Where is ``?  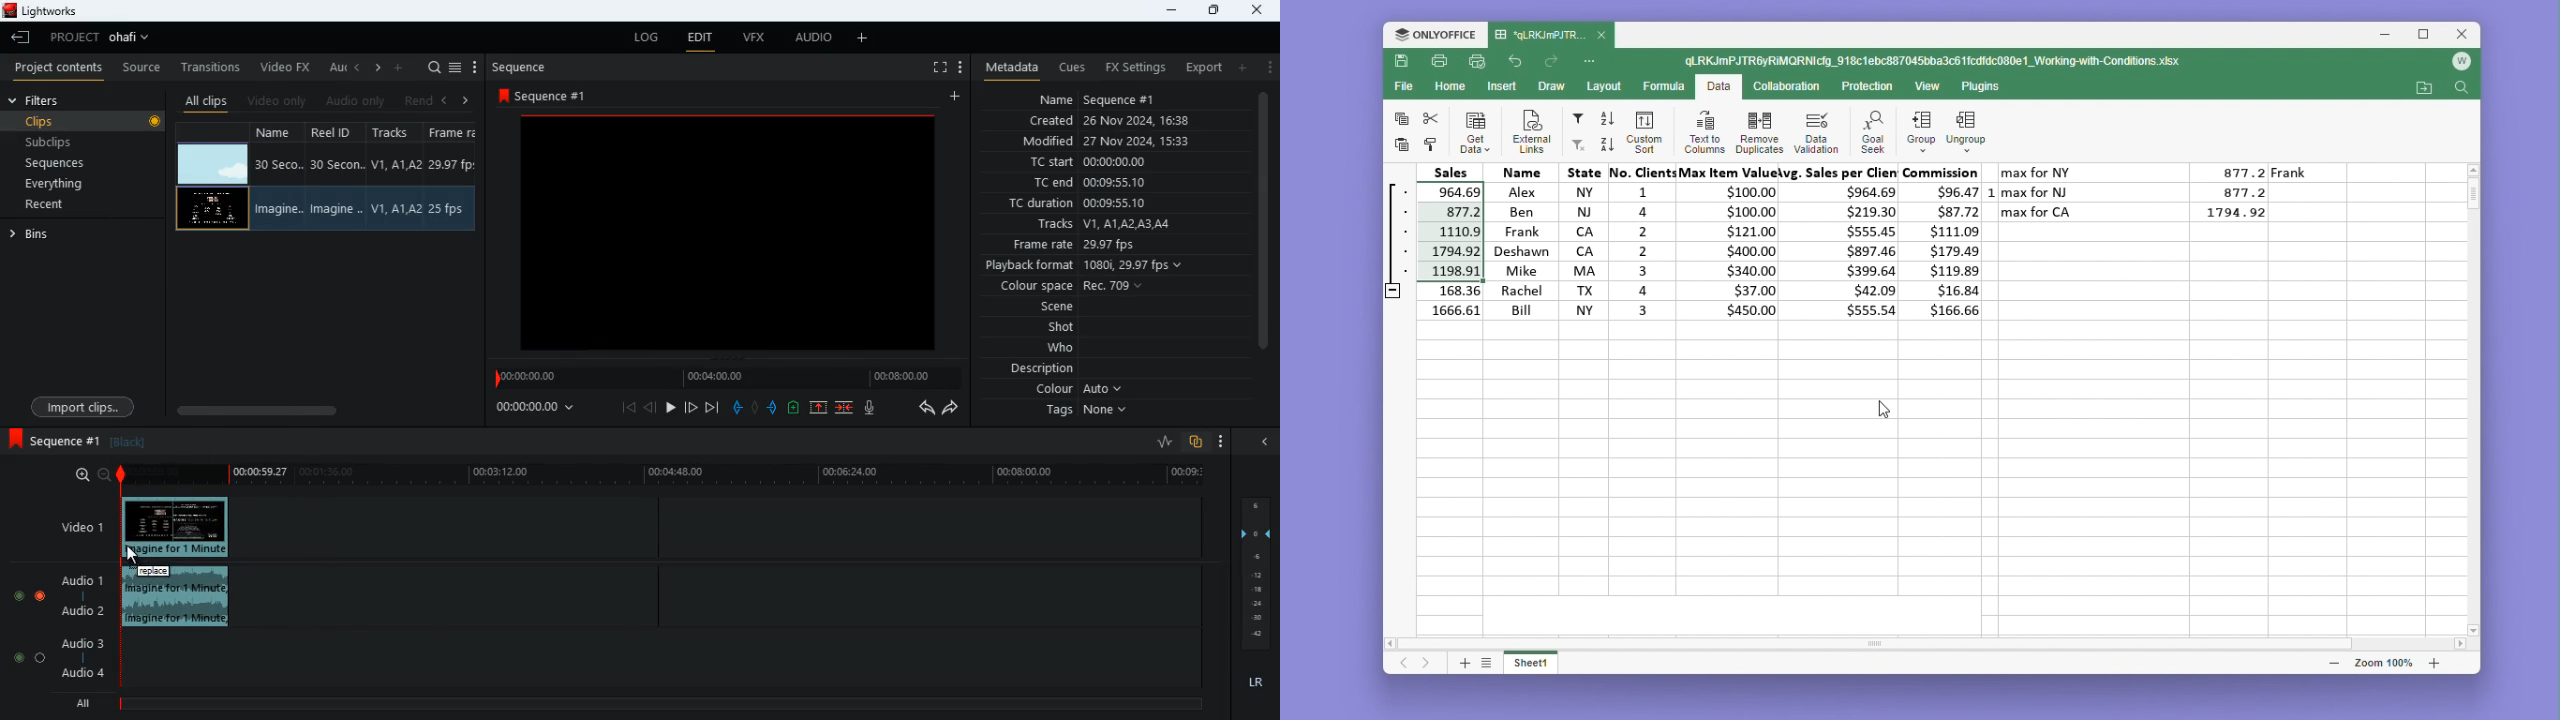  is located at coordinates (1452, 86).